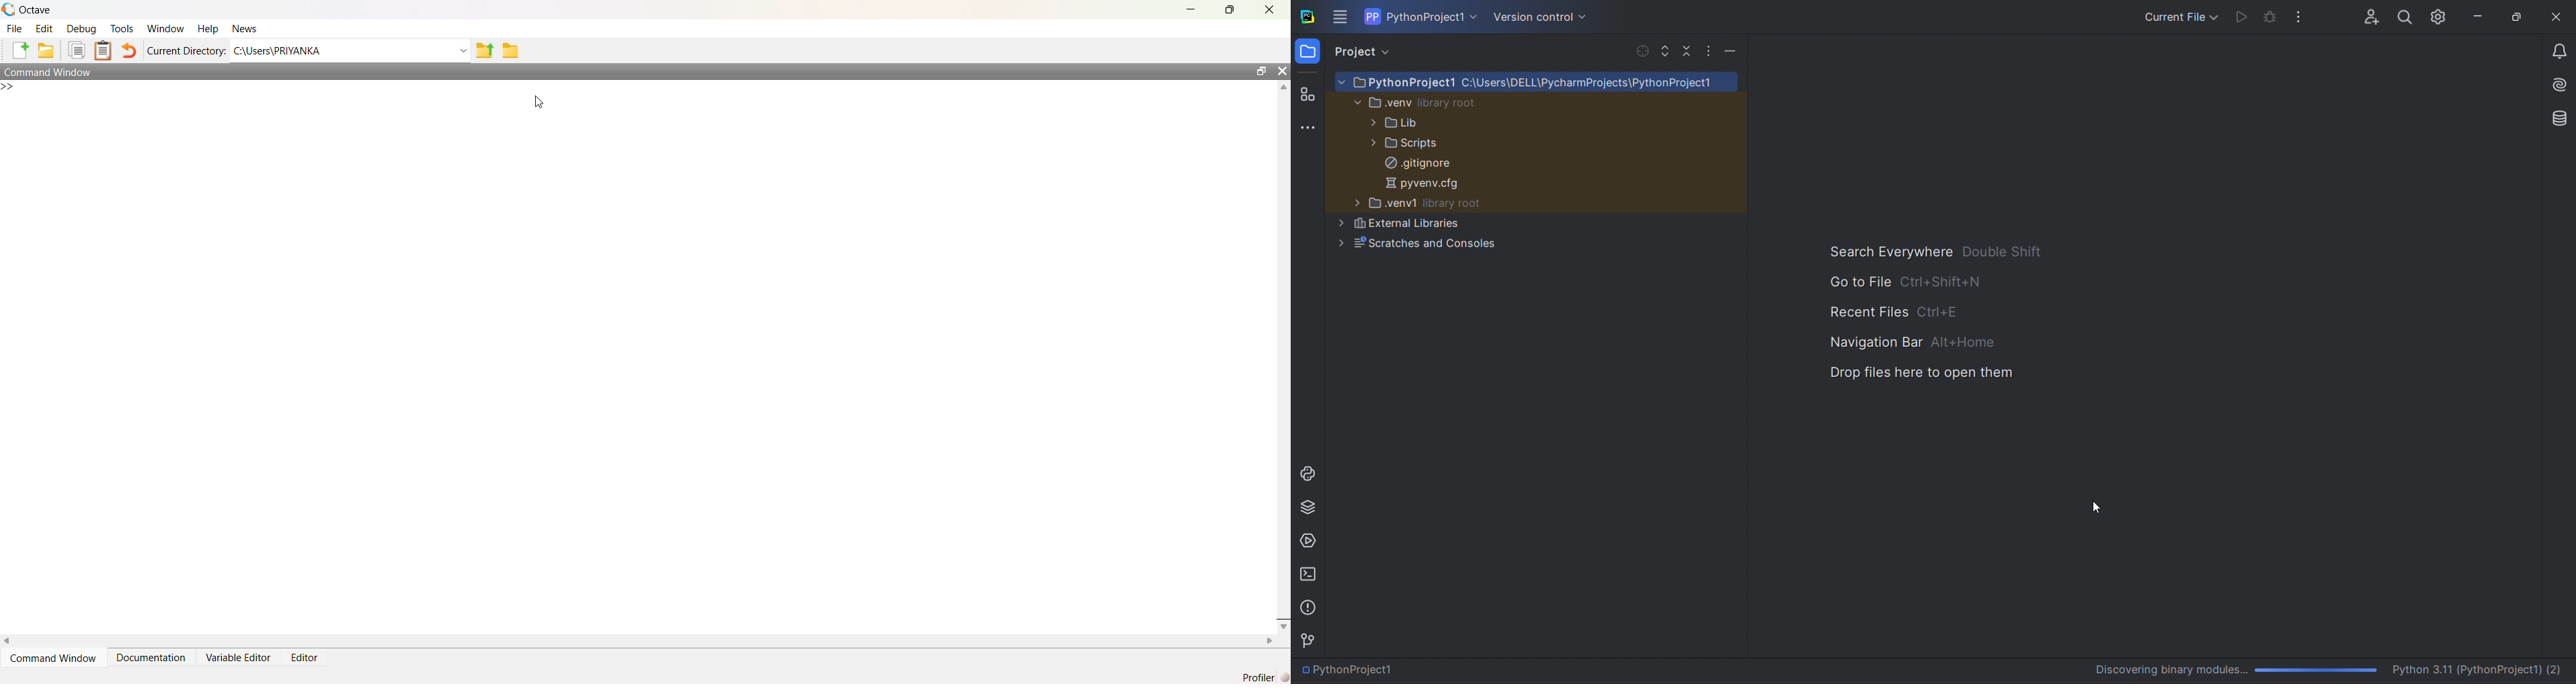 This screenshot has height=700, width=2576. I want to click on services, so click(1308, 542).